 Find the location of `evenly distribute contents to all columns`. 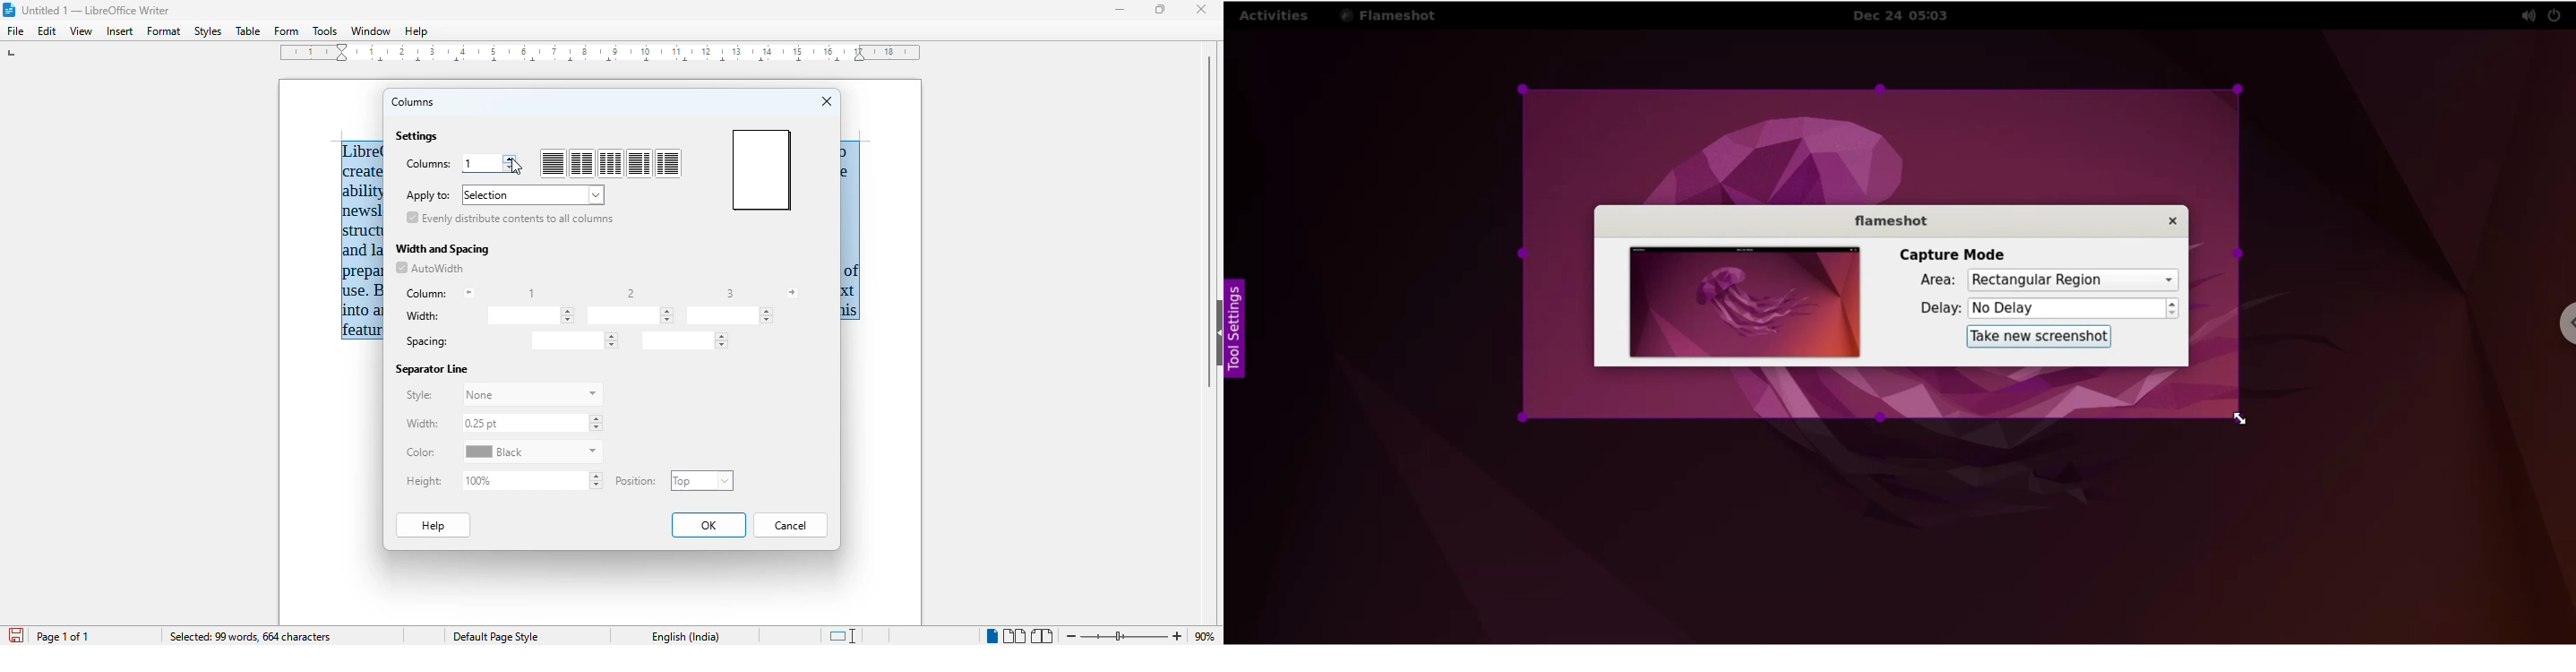

evenly distribute contents to all columns is located at coordinates (511, 217).